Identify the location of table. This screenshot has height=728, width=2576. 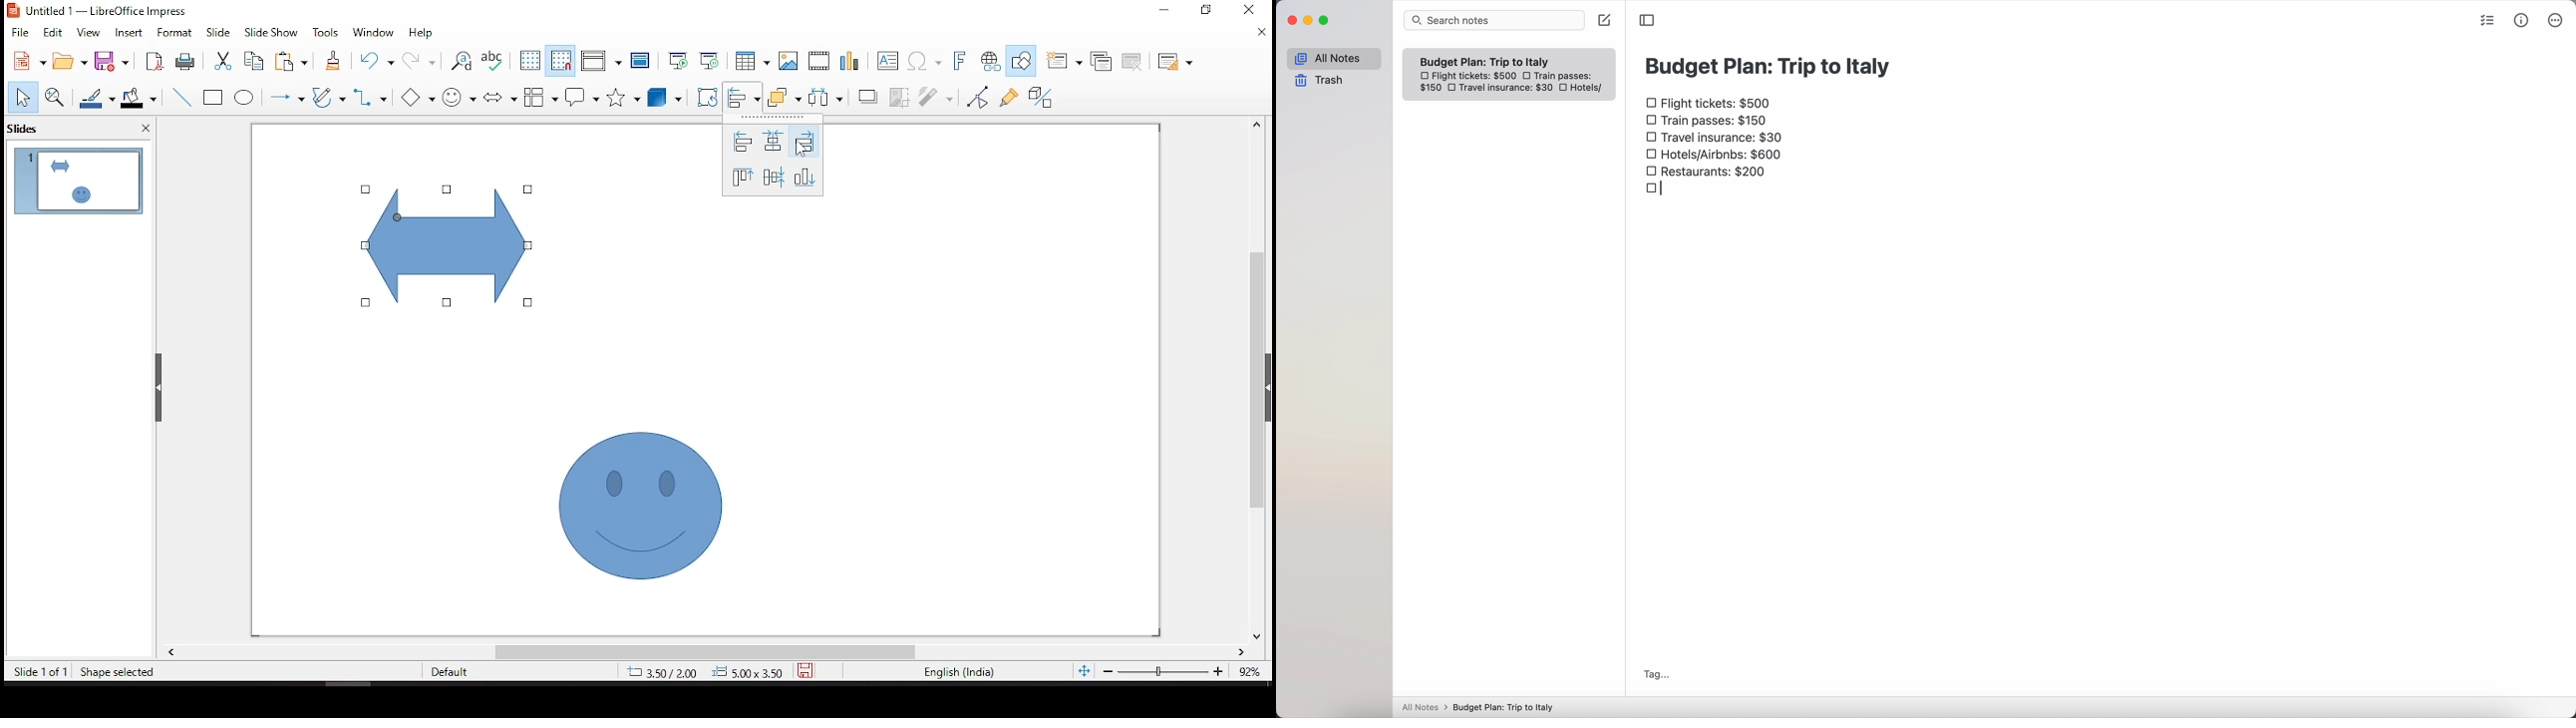
(753, 62).